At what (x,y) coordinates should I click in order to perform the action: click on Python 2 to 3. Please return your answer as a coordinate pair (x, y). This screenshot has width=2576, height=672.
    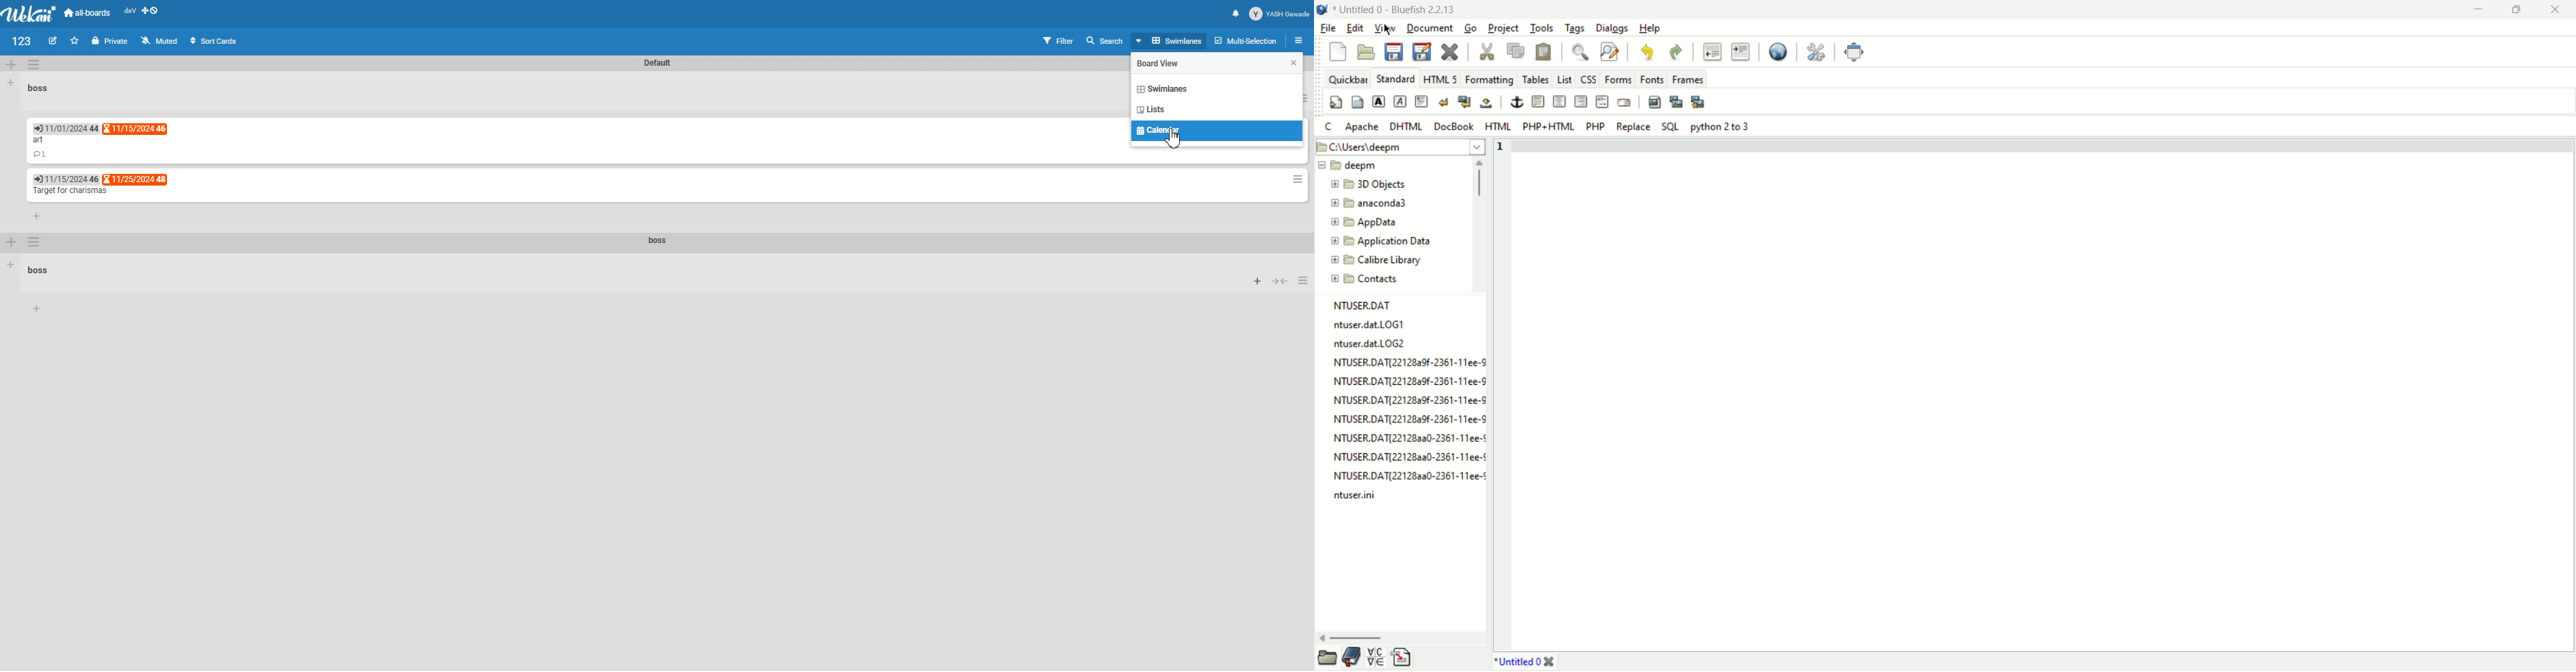
    Looking at the image, I should click on (1721, 126).